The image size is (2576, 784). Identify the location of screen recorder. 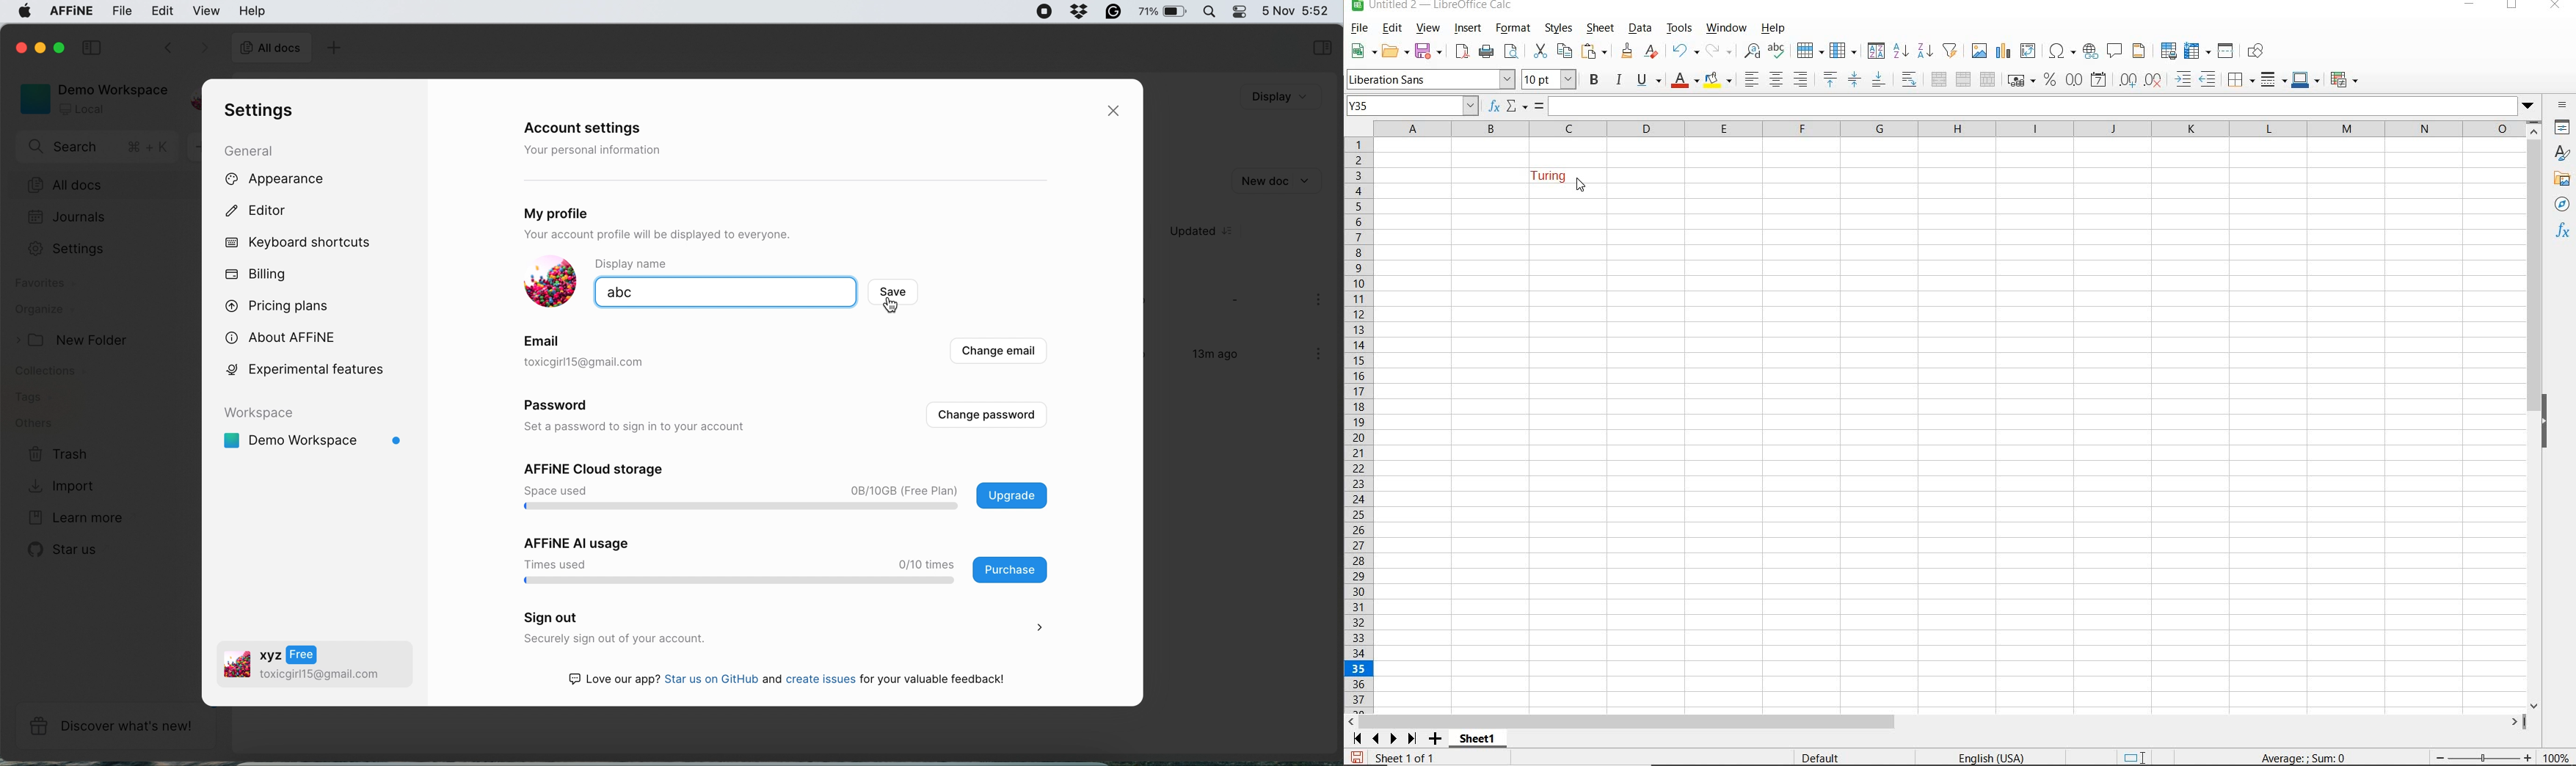
(1038, 12).